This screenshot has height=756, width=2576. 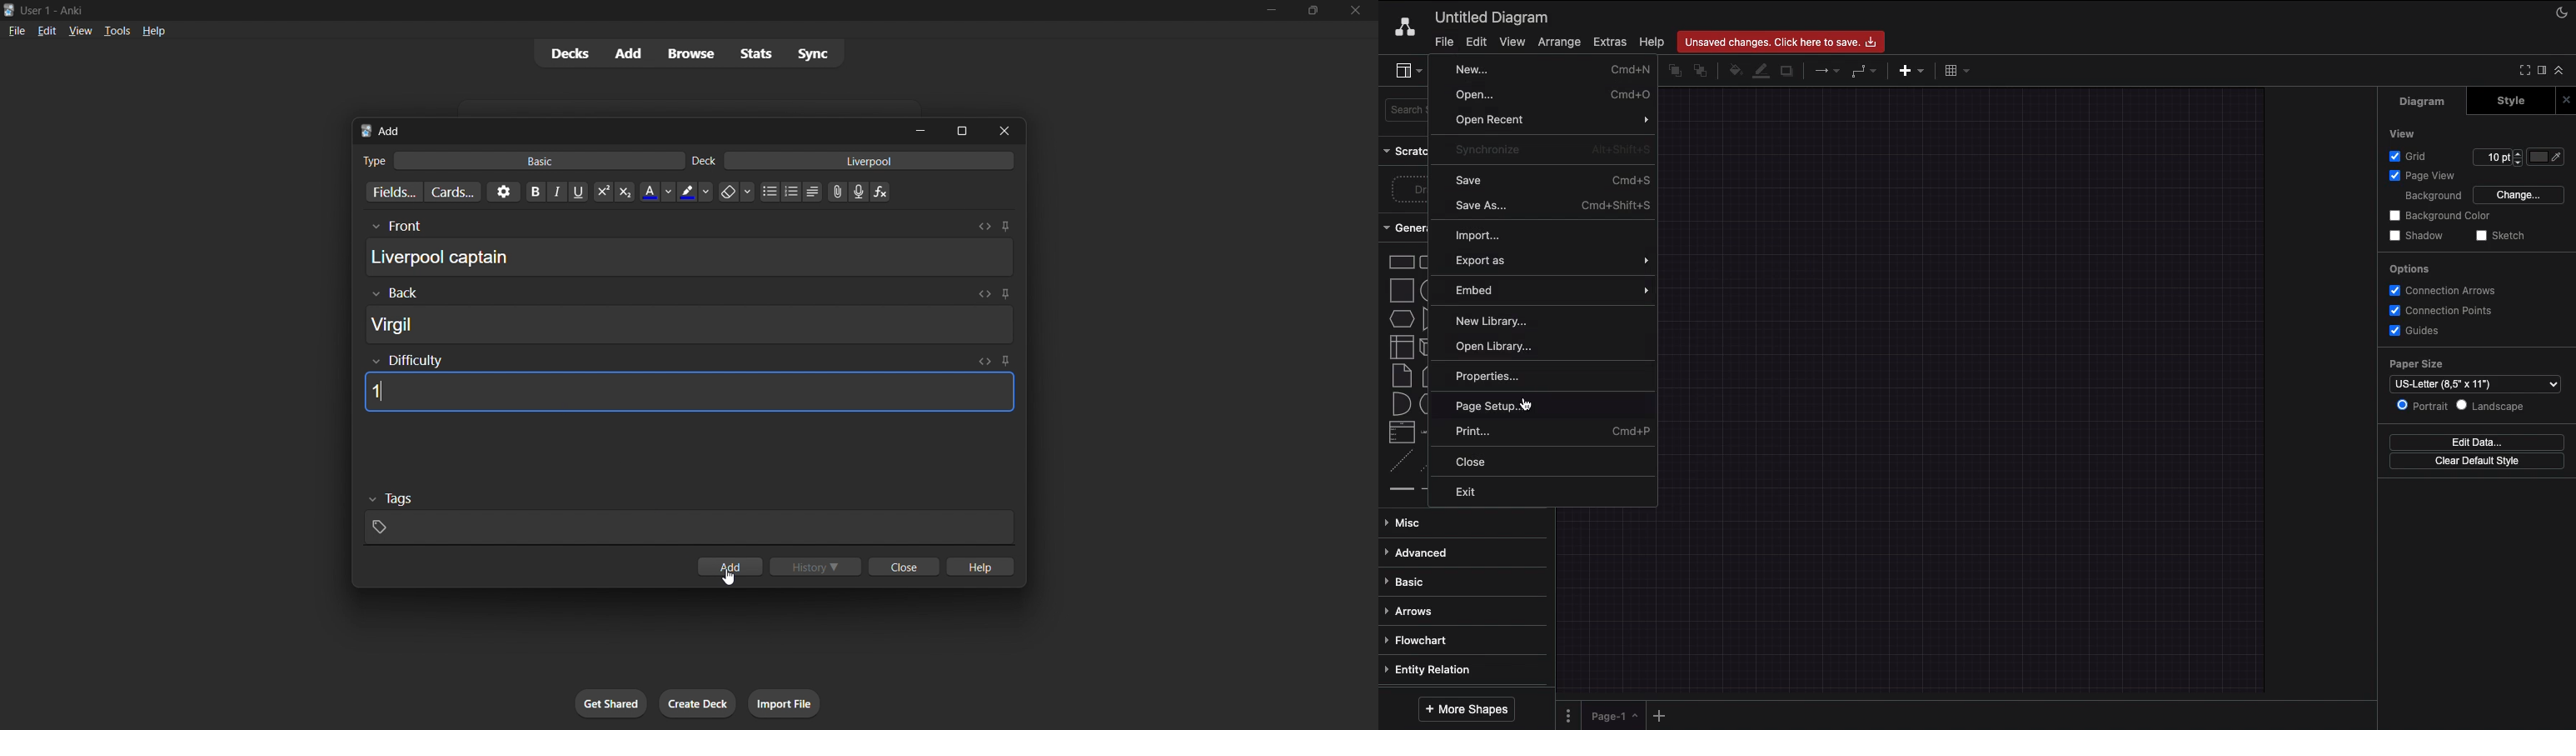 What do you see at coordinates (729, 576) in the screenshot?
I see `cursor` at bounding box center [729, 576].